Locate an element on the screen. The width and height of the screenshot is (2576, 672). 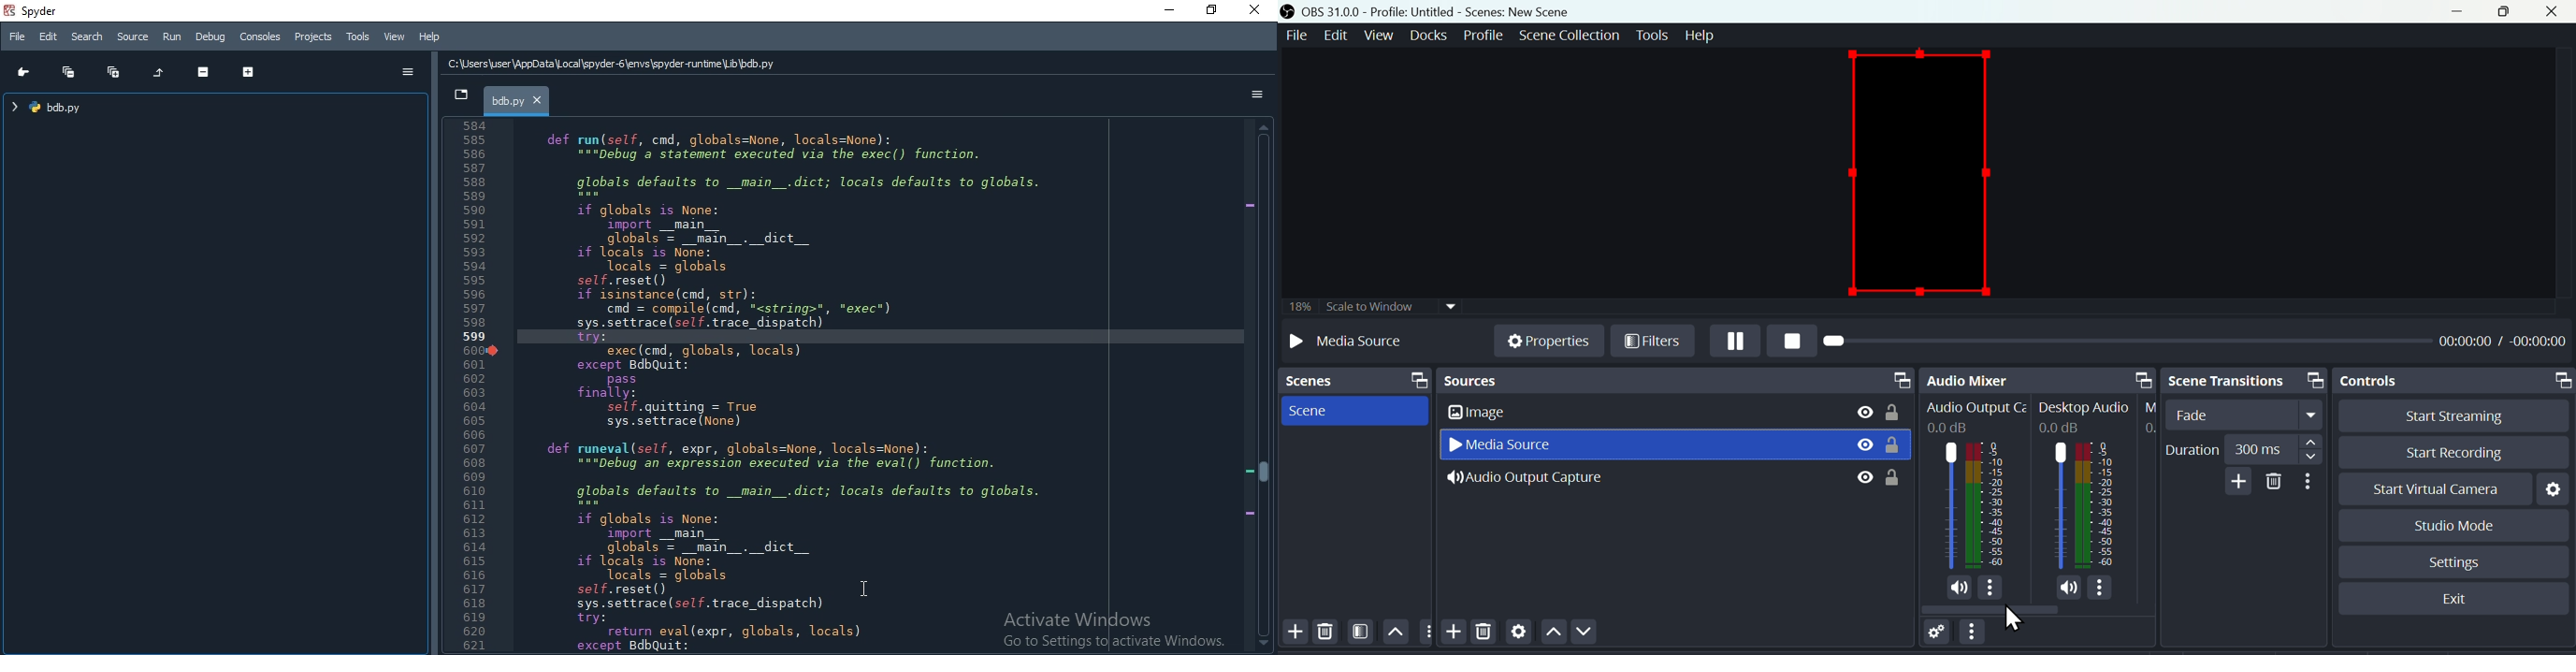
Desktop Audio is located at coordinates (2086, 409).